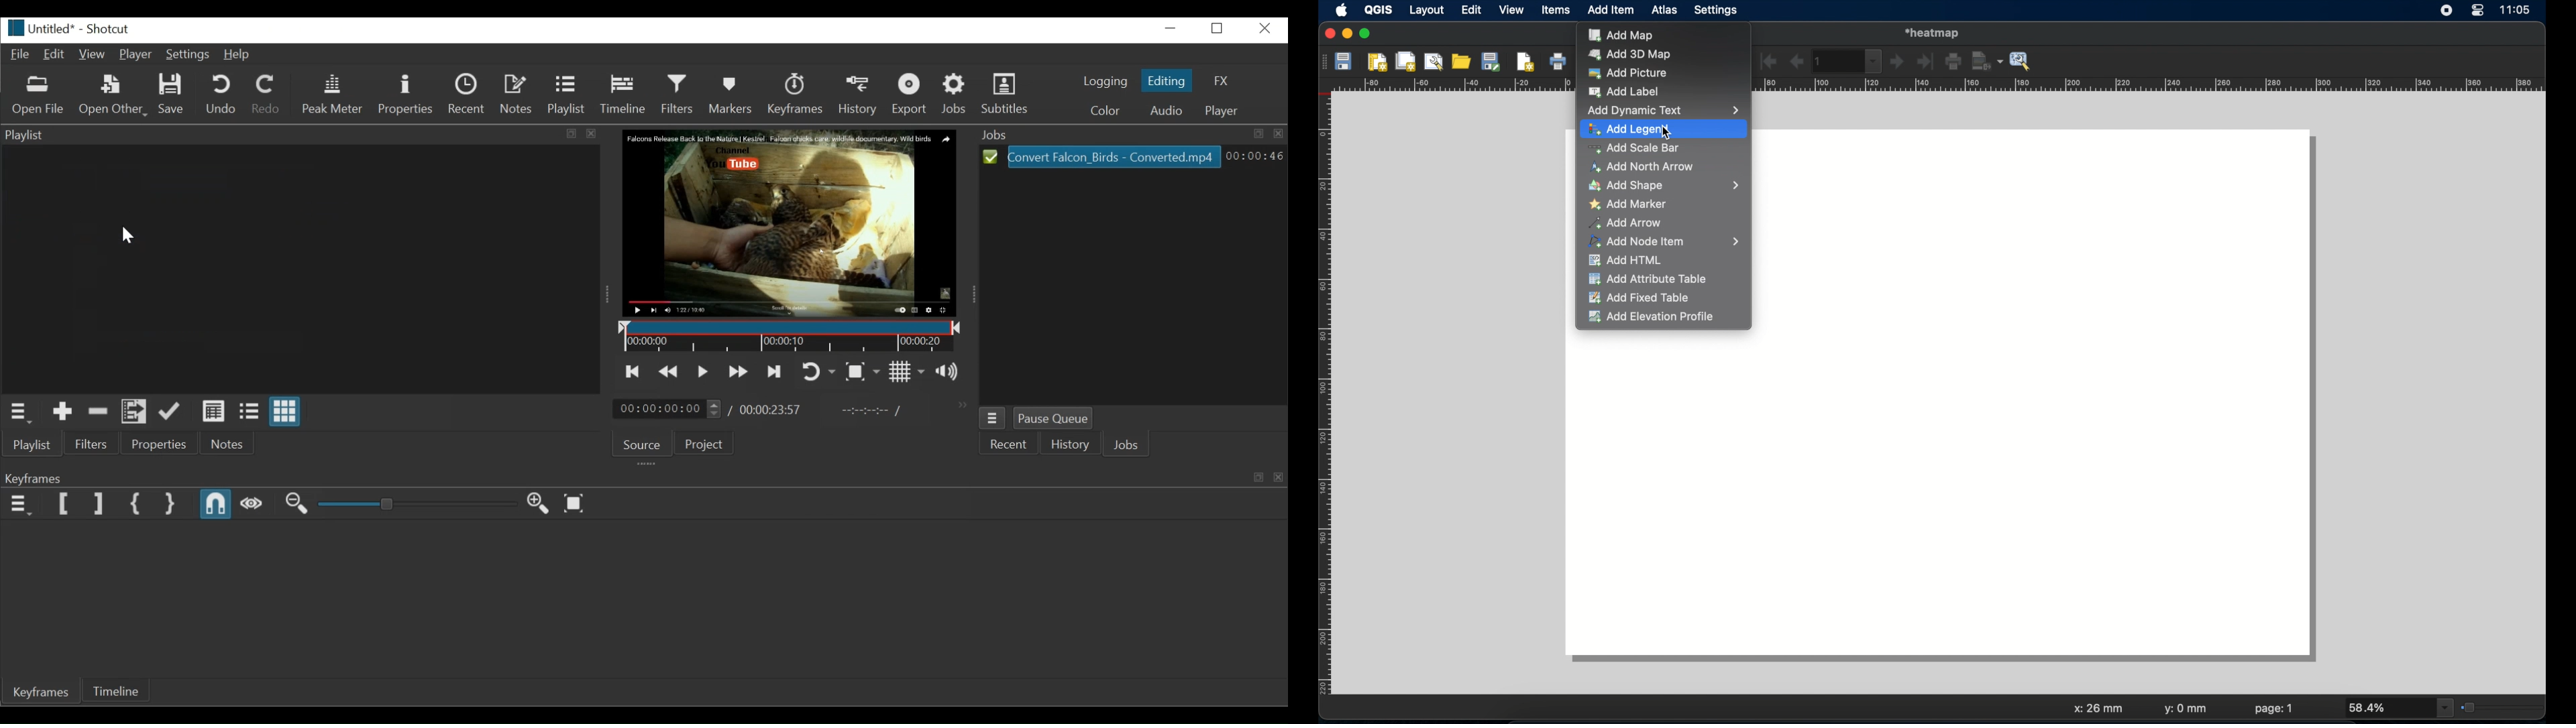 Image resolution: width=2576 pixels, height=728 pixels. I want to click on Player, so click(134, 56).